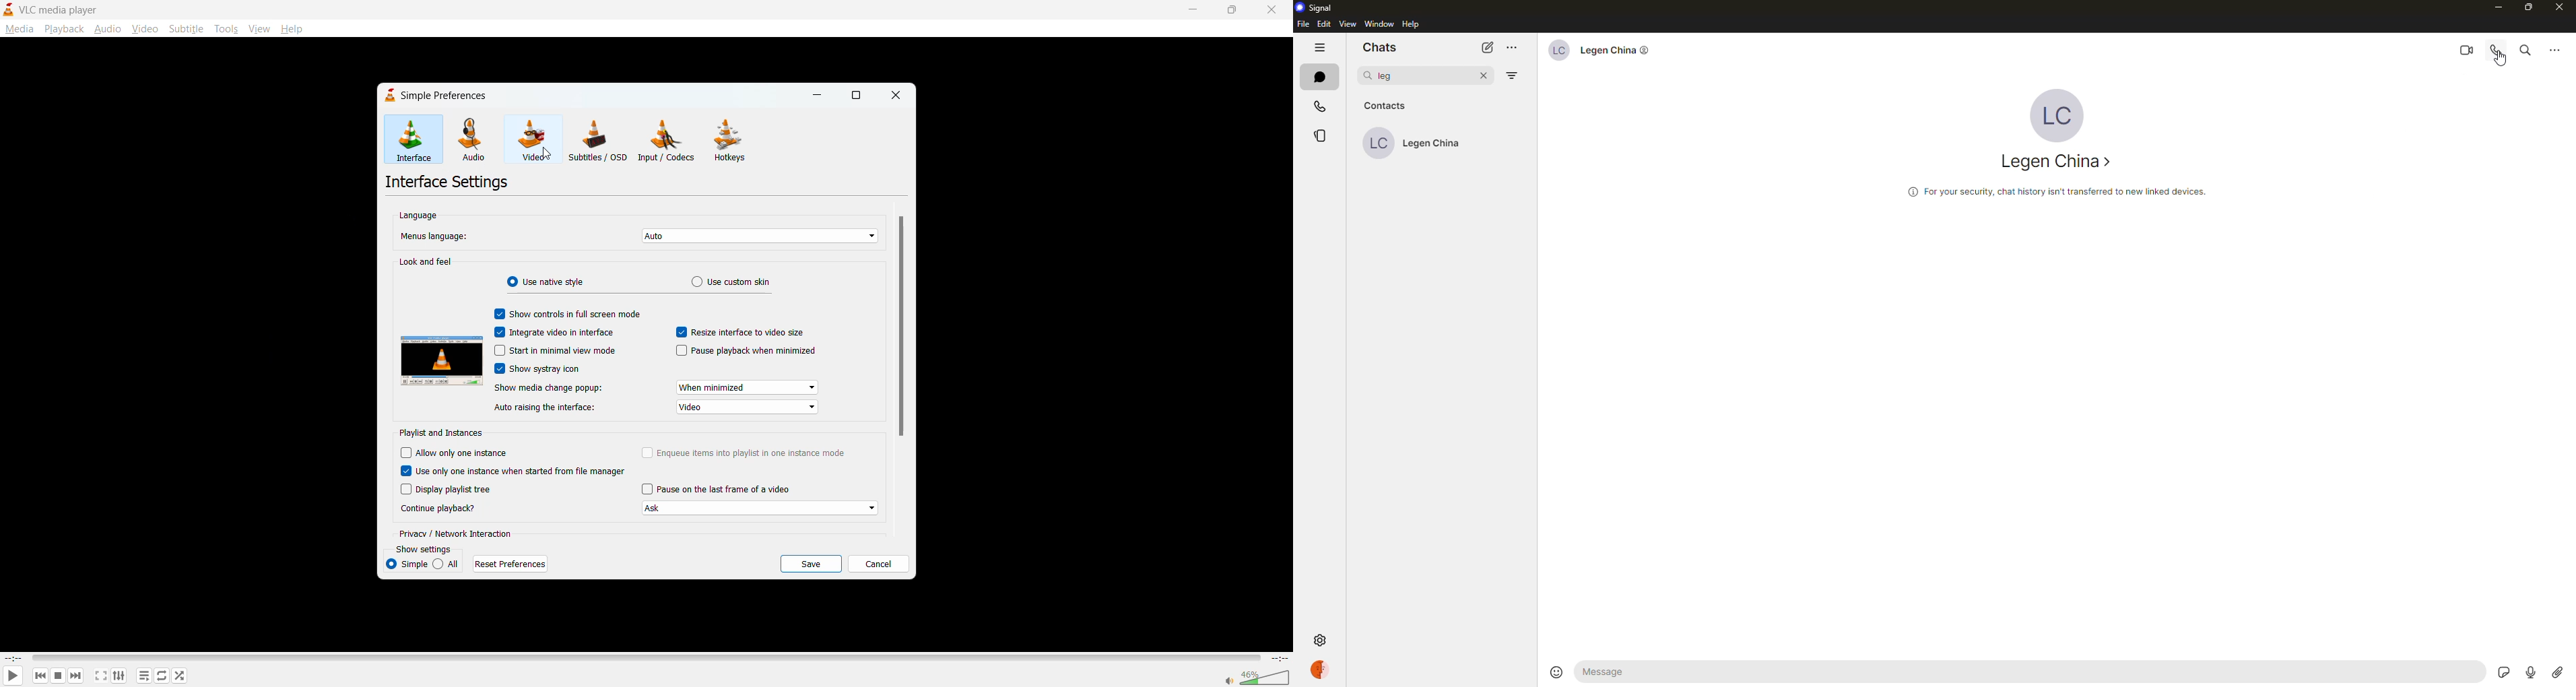  I want to click on enqueue items into playlist in one instance mode, so click(745, 453).